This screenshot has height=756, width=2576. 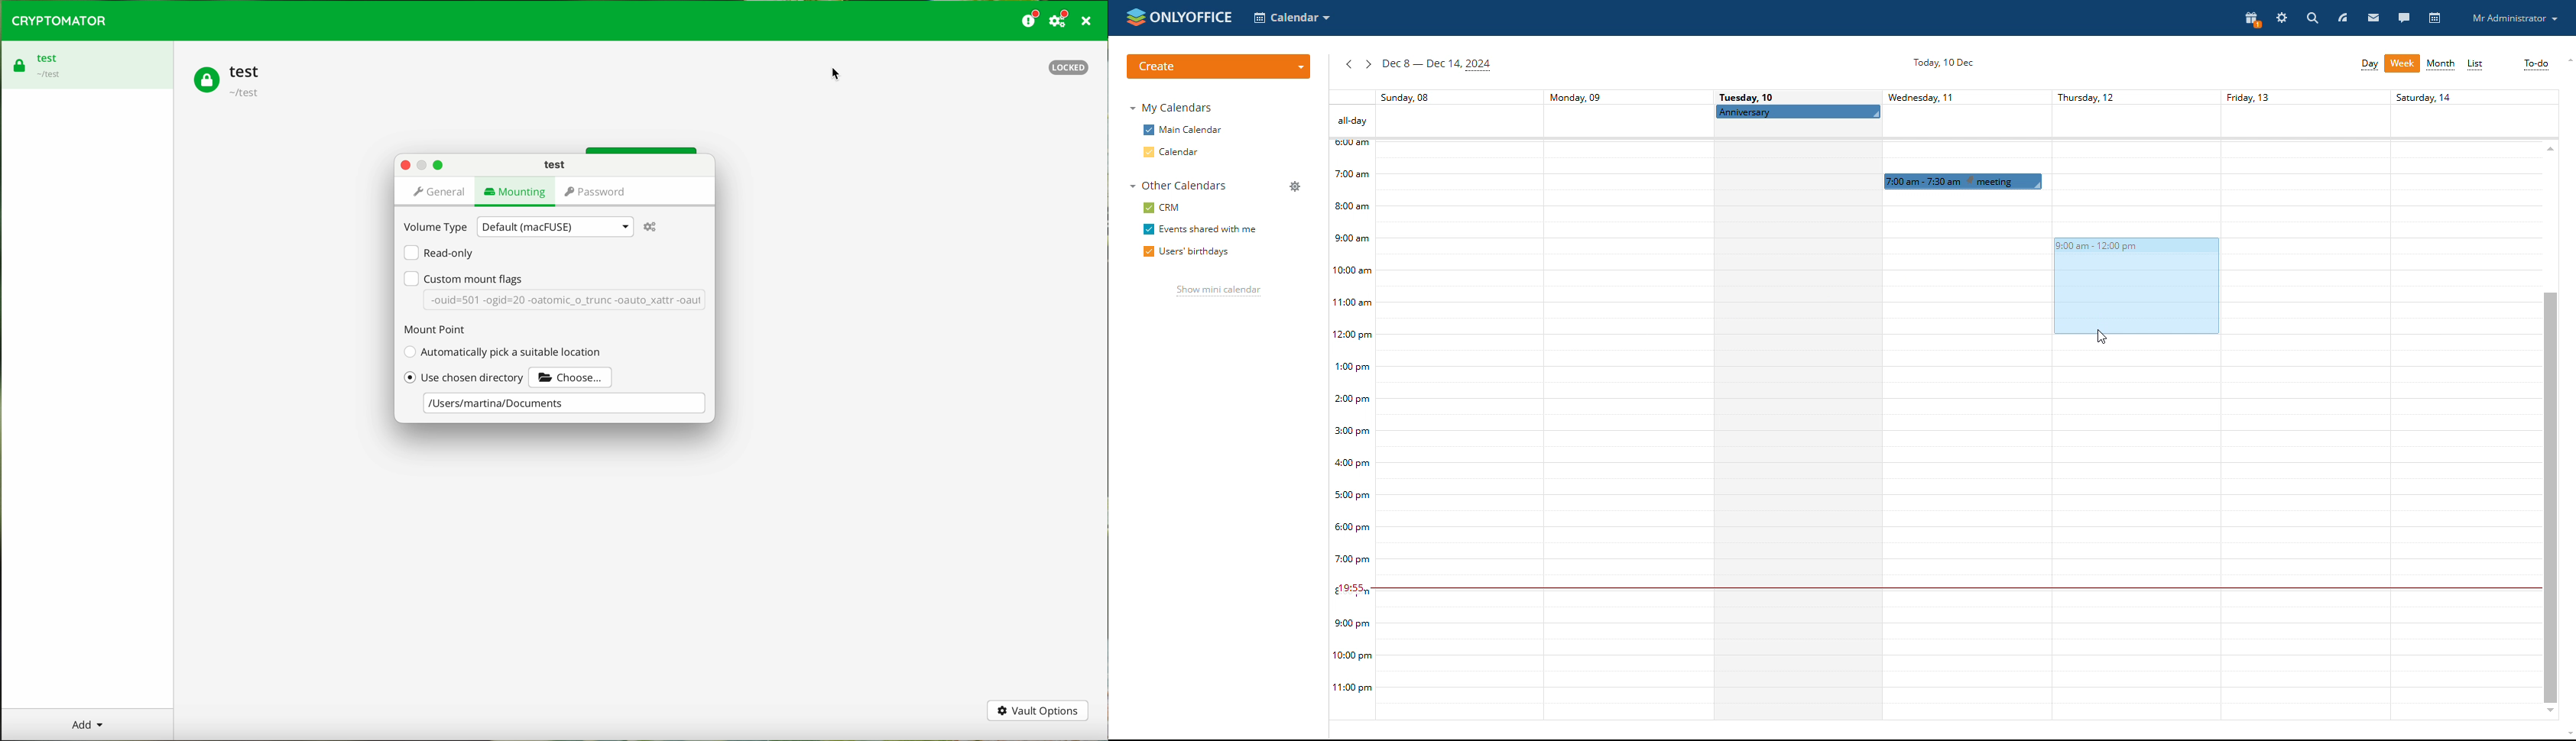 What do you see at coordinates (2103, 339) in the screenshot?
I see `cursor` at bounding box center [2103, 339].